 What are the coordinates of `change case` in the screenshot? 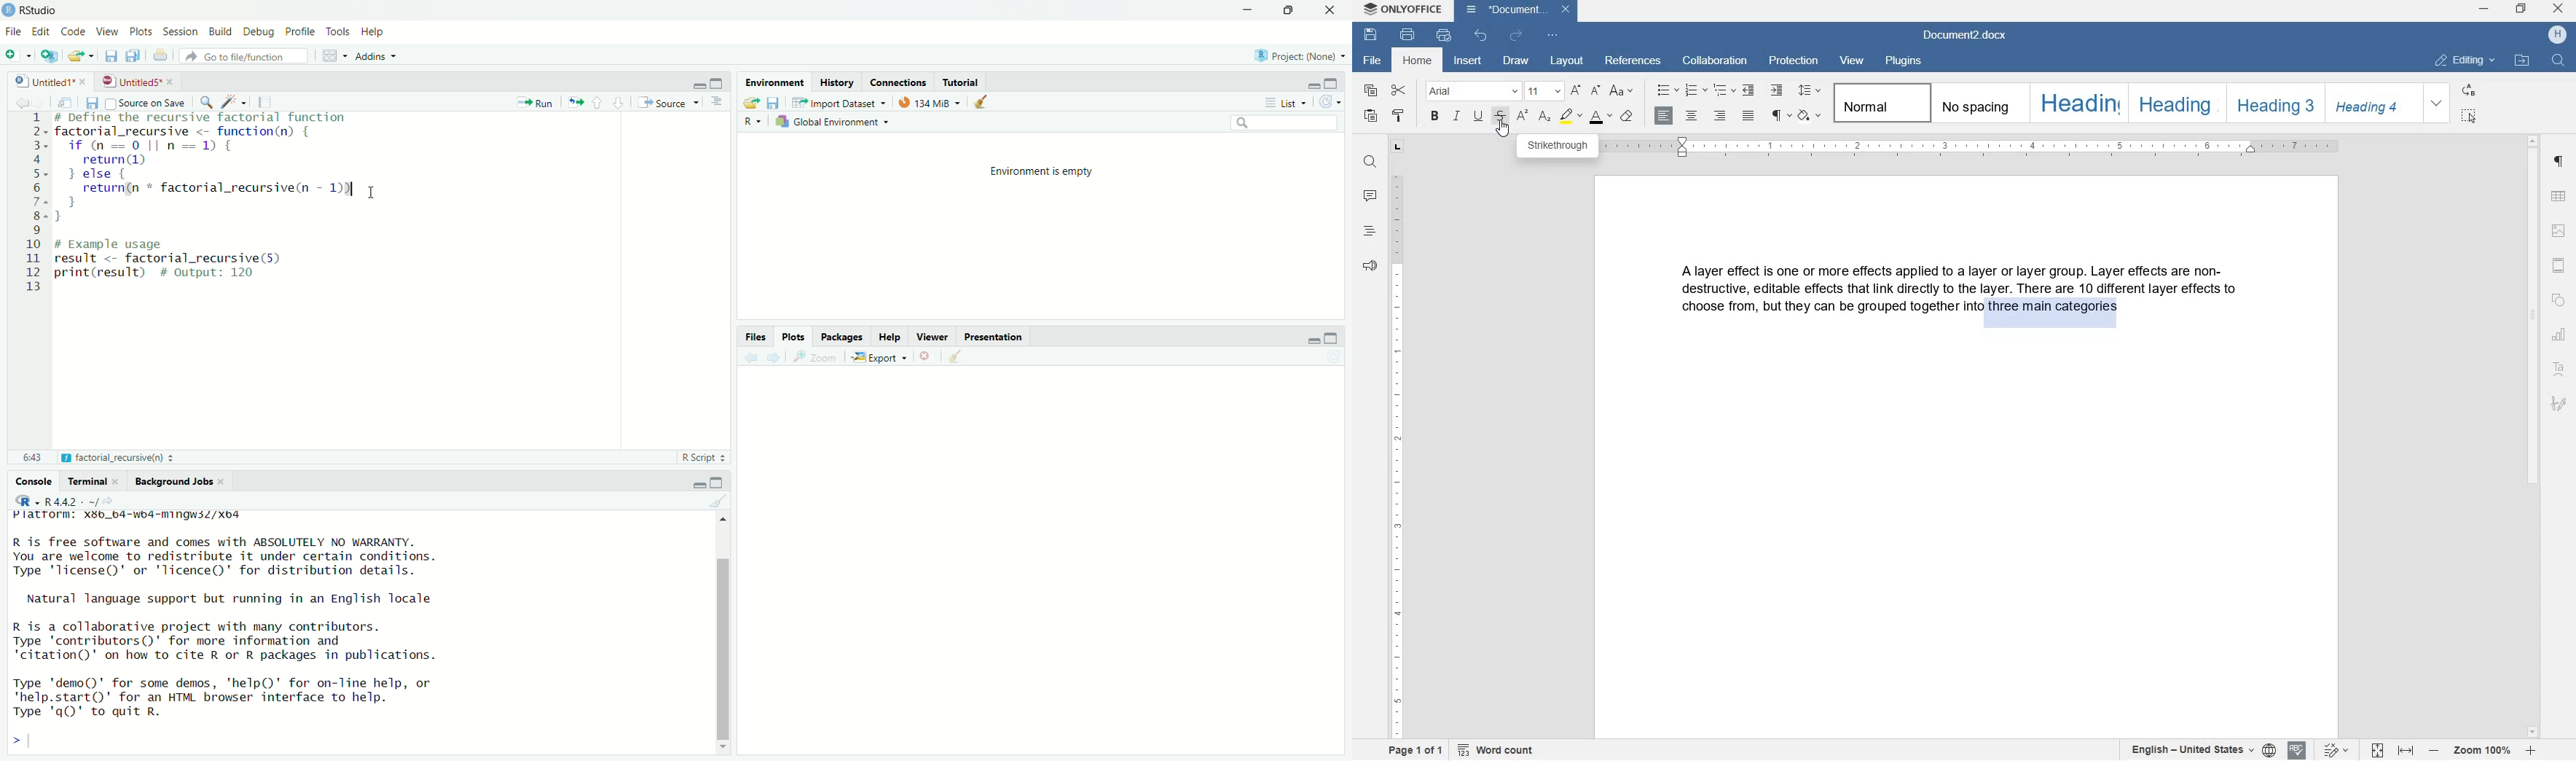 It's located at (1622, 92).